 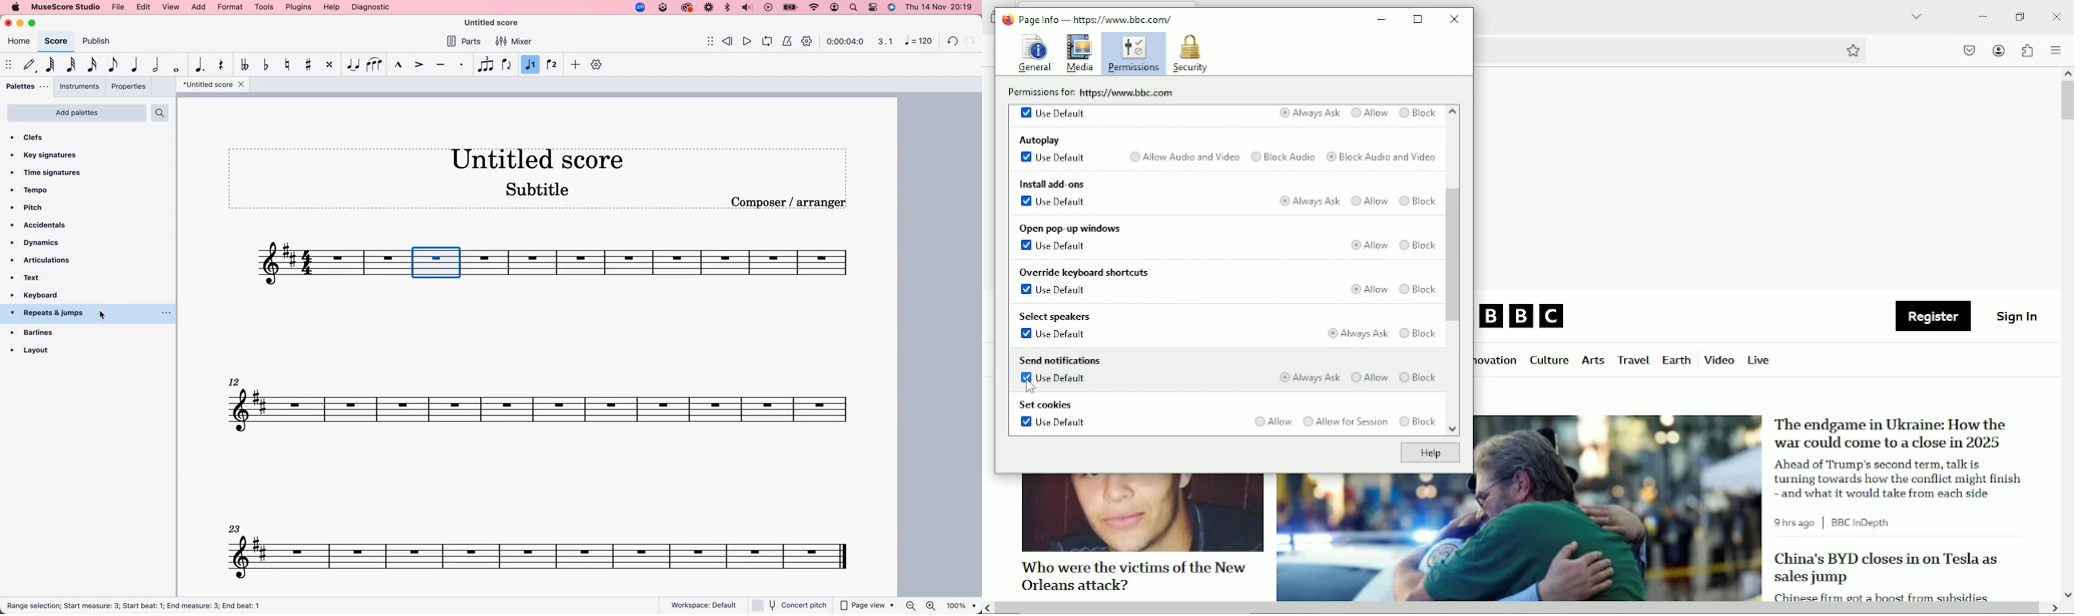 What do you see at coordinates (36, 276) in the screenshot?
I see `text` at bounding box center [36, 276].